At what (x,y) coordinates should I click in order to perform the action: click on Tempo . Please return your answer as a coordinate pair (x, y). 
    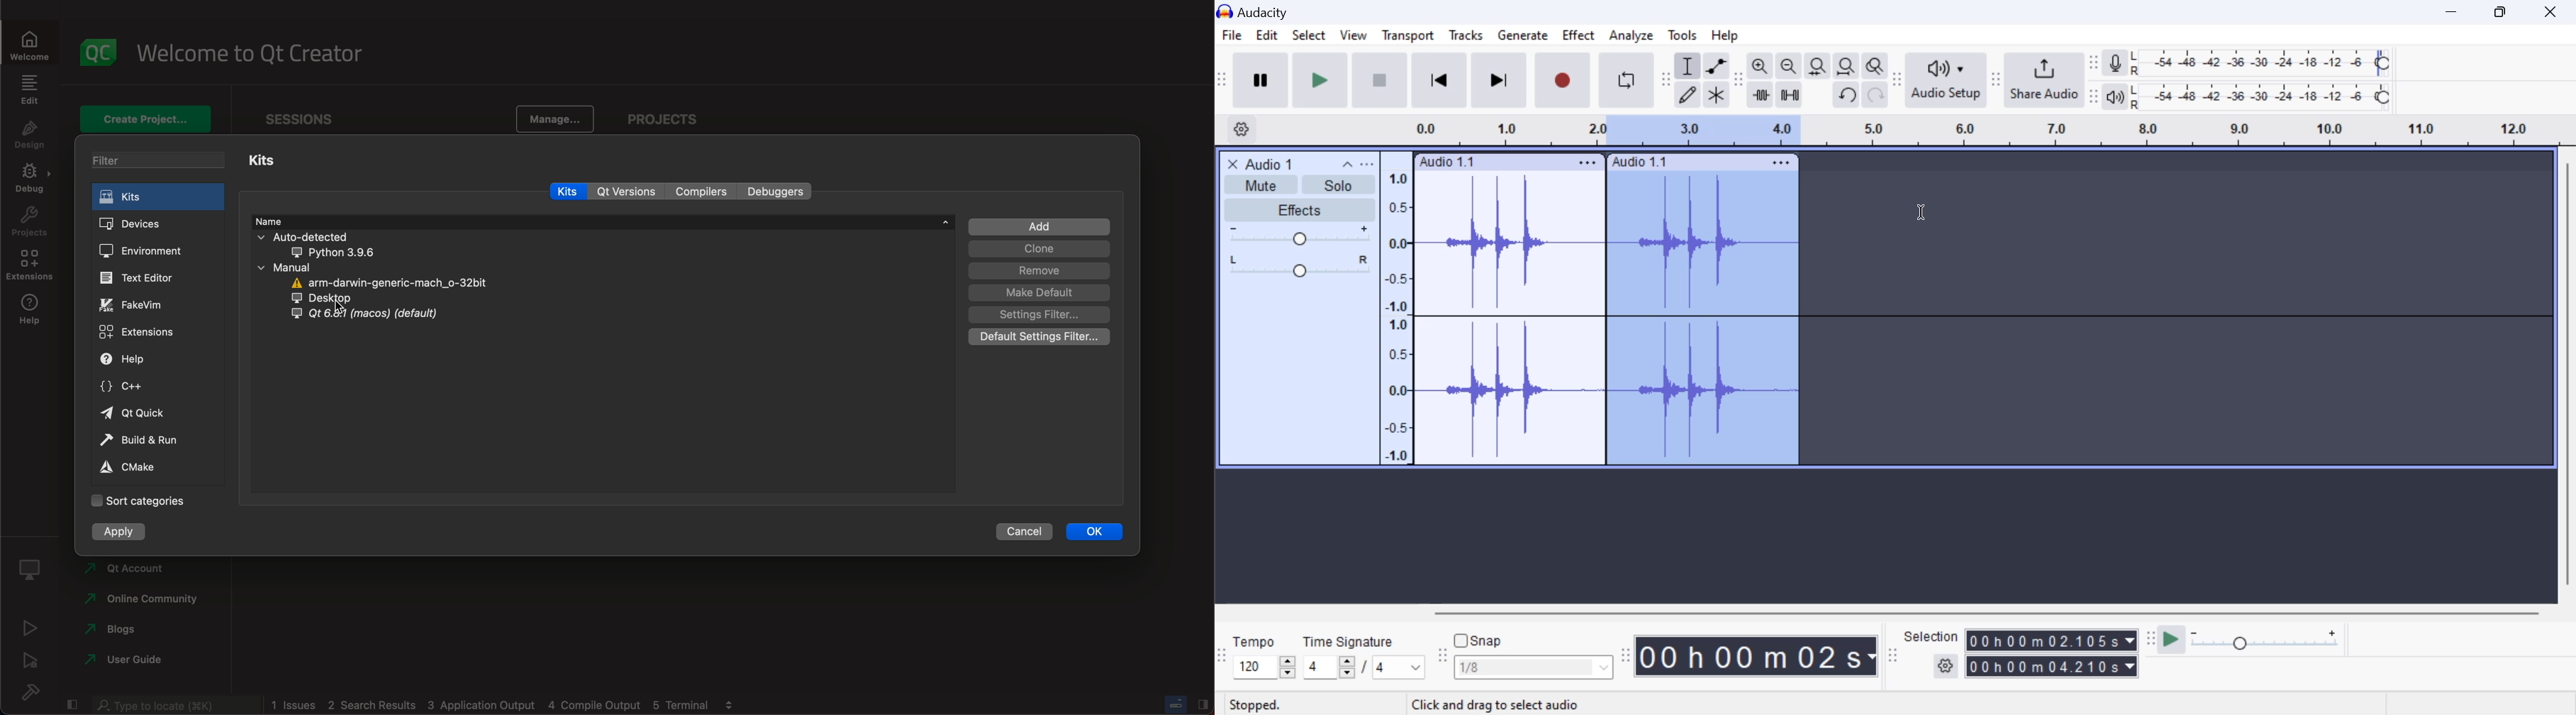
    Looking at the image, I should click on (1255, 641).